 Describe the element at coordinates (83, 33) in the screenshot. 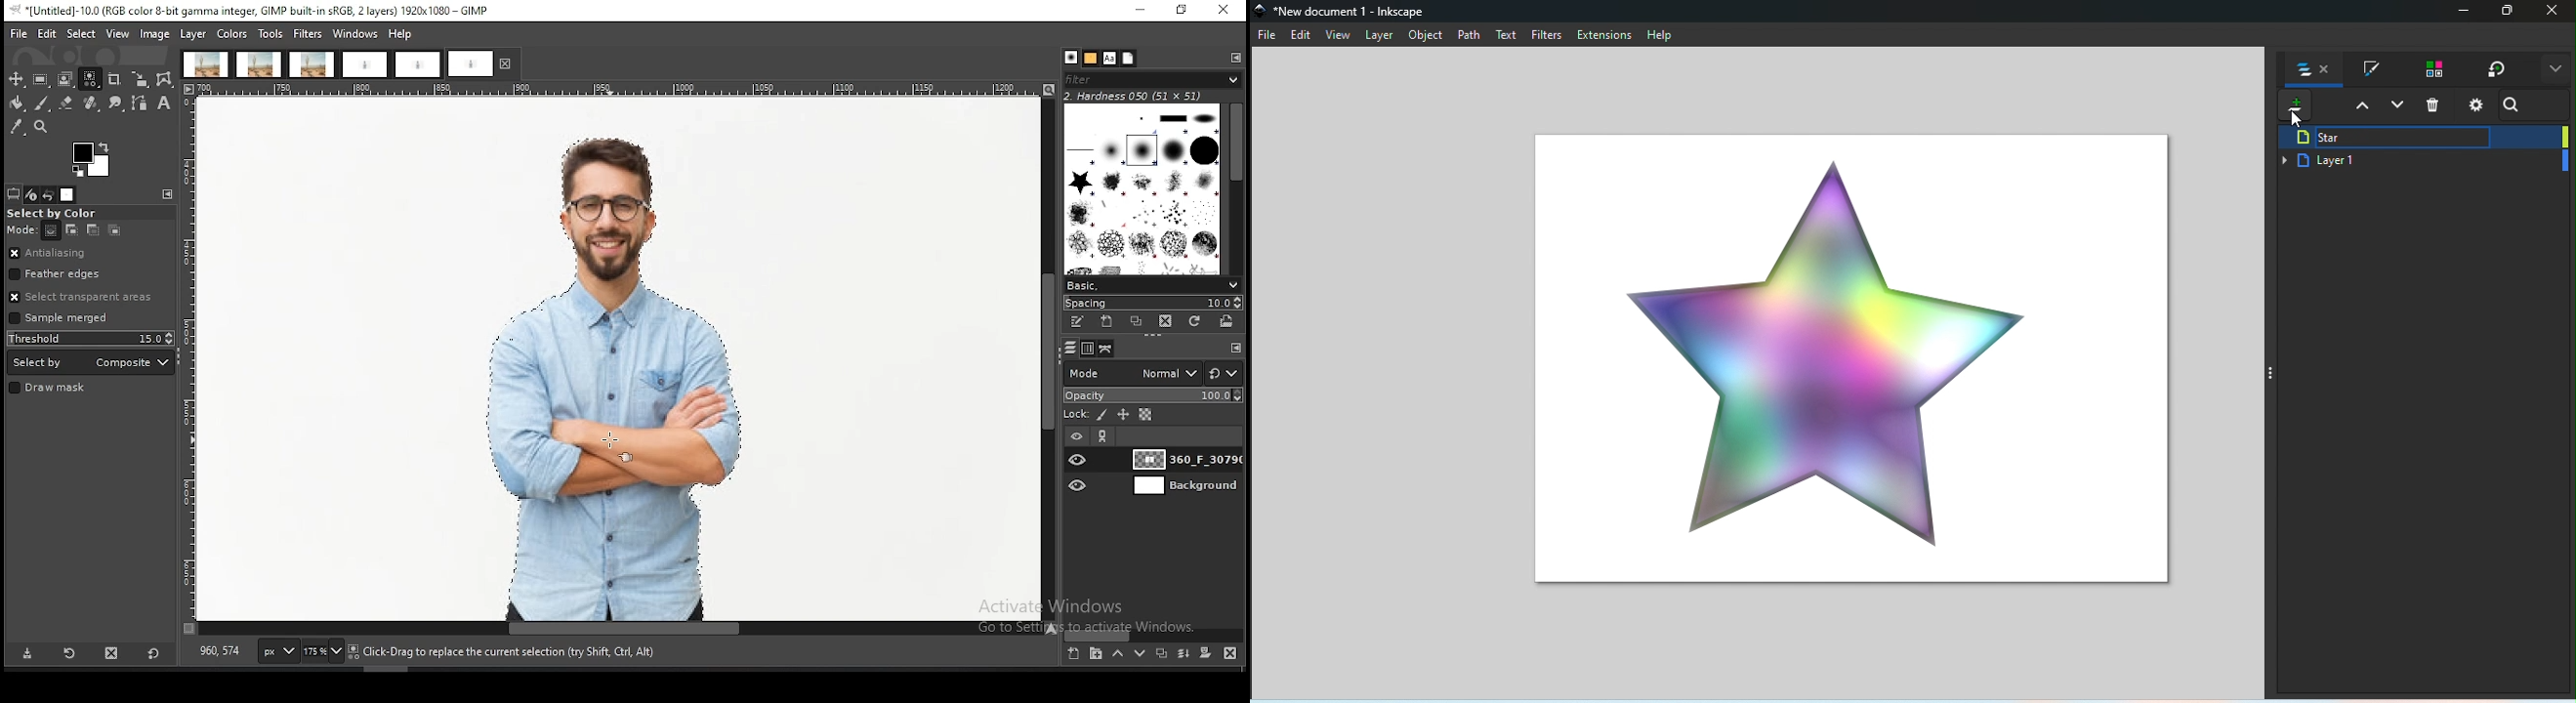

I see `select` at that location.